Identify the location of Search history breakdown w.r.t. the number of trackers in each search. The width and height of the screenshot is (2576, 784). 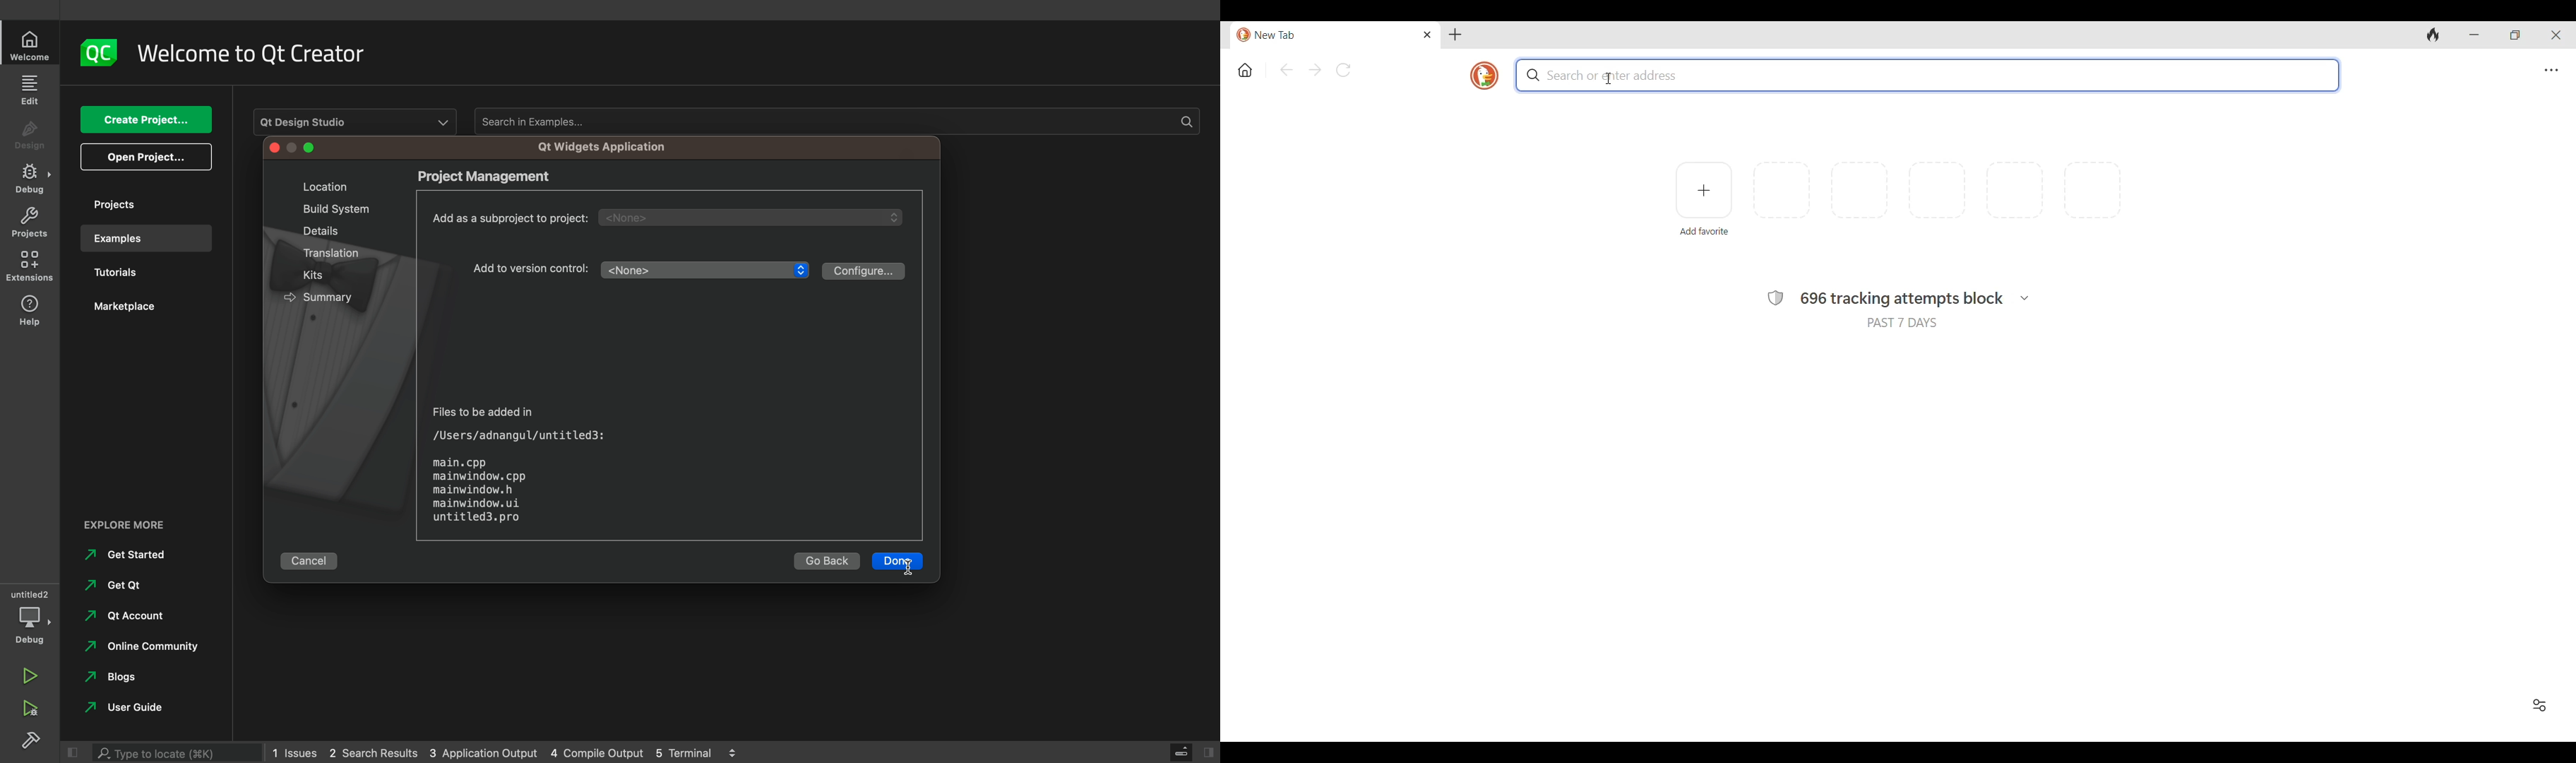
(2024, 298).